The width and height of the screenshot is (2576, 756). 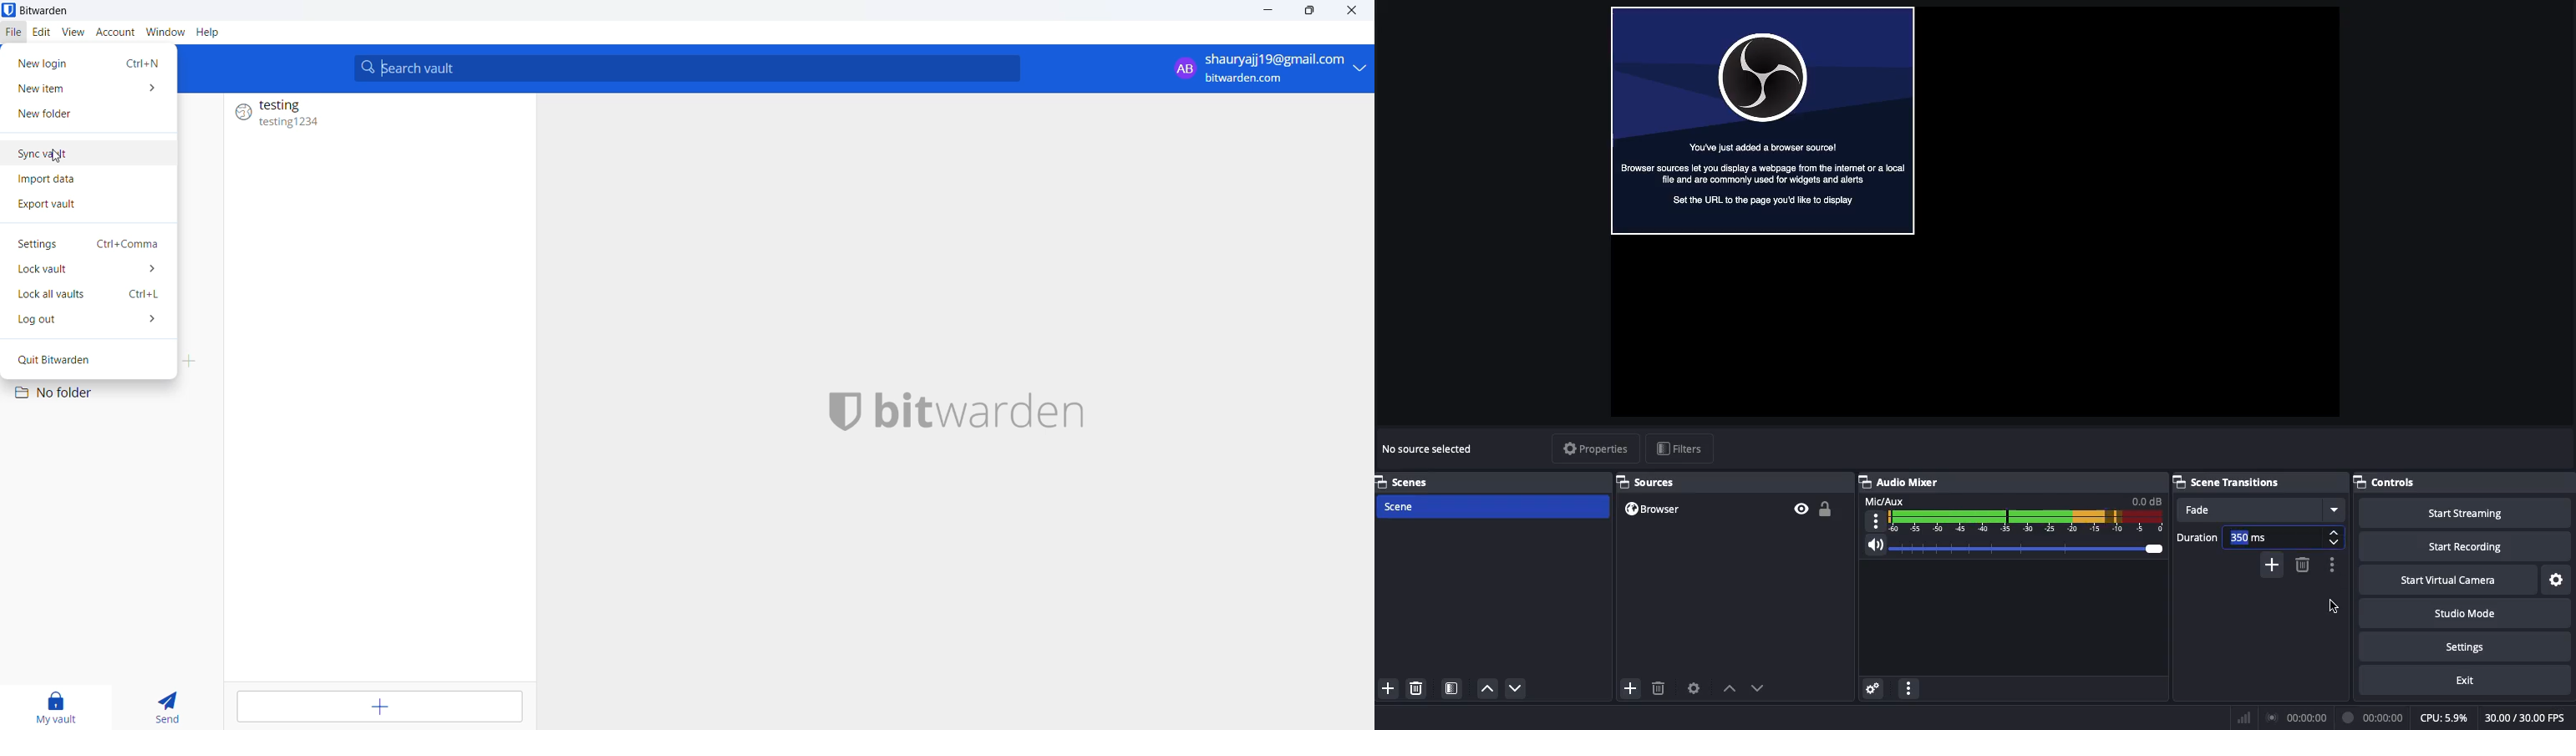 What do you see at coordinates (1875, 687) in the screenshot?
I see `Advanced audio menu` at bounding box center [1875, 687].